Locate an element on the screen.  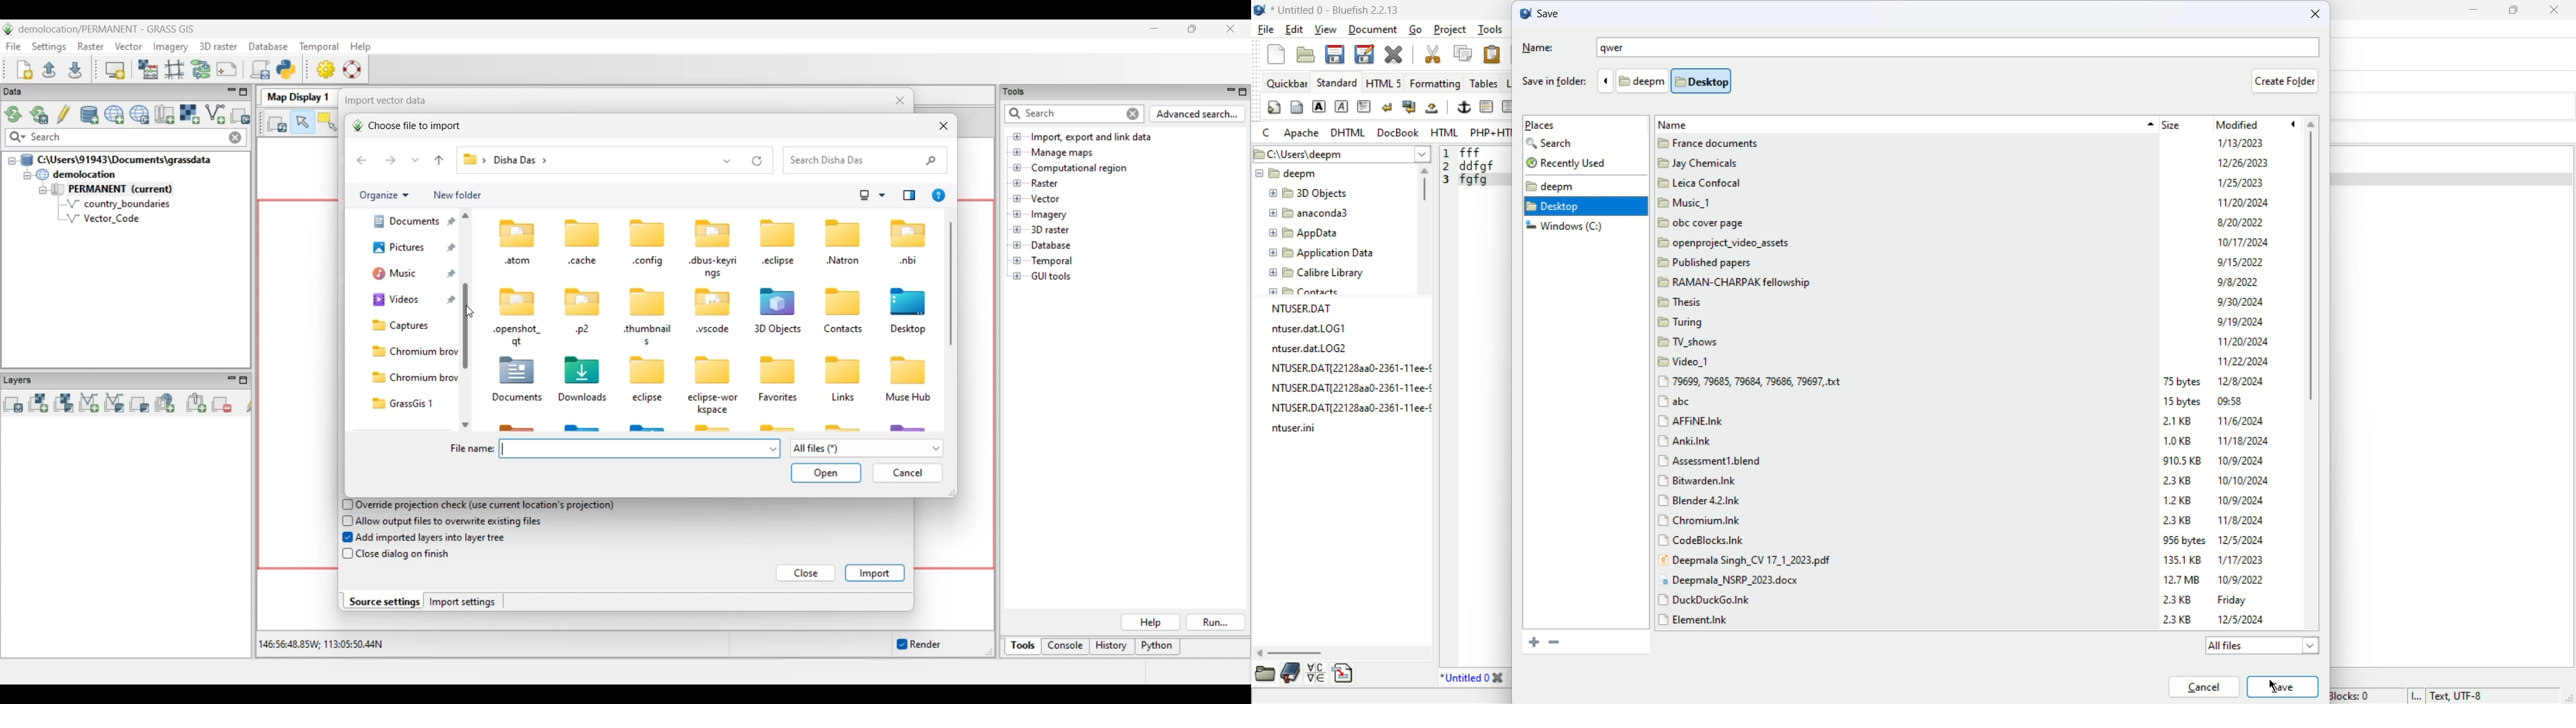
Standard is located at coordinates (1337, 83).